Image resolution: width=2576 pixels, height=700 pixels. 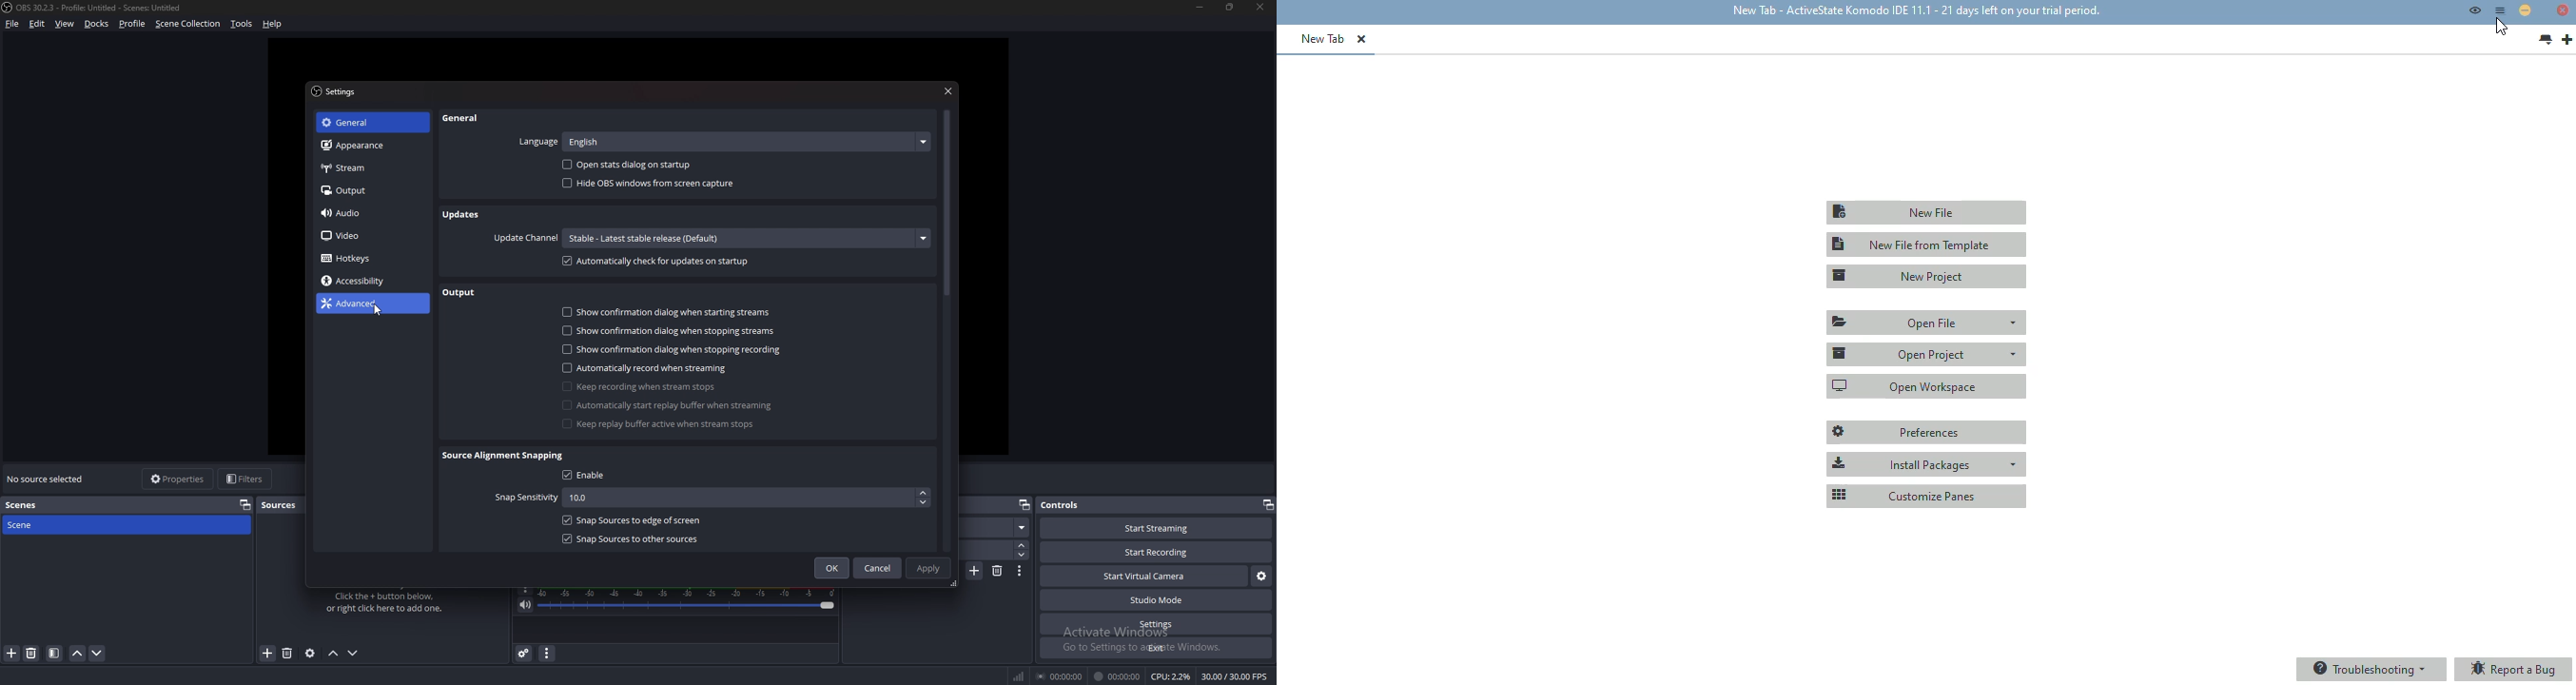 What do you see at coordinates (505, 456) in the screenshot?
I see `Source alignment snapping` at bounding box center [505, 456].